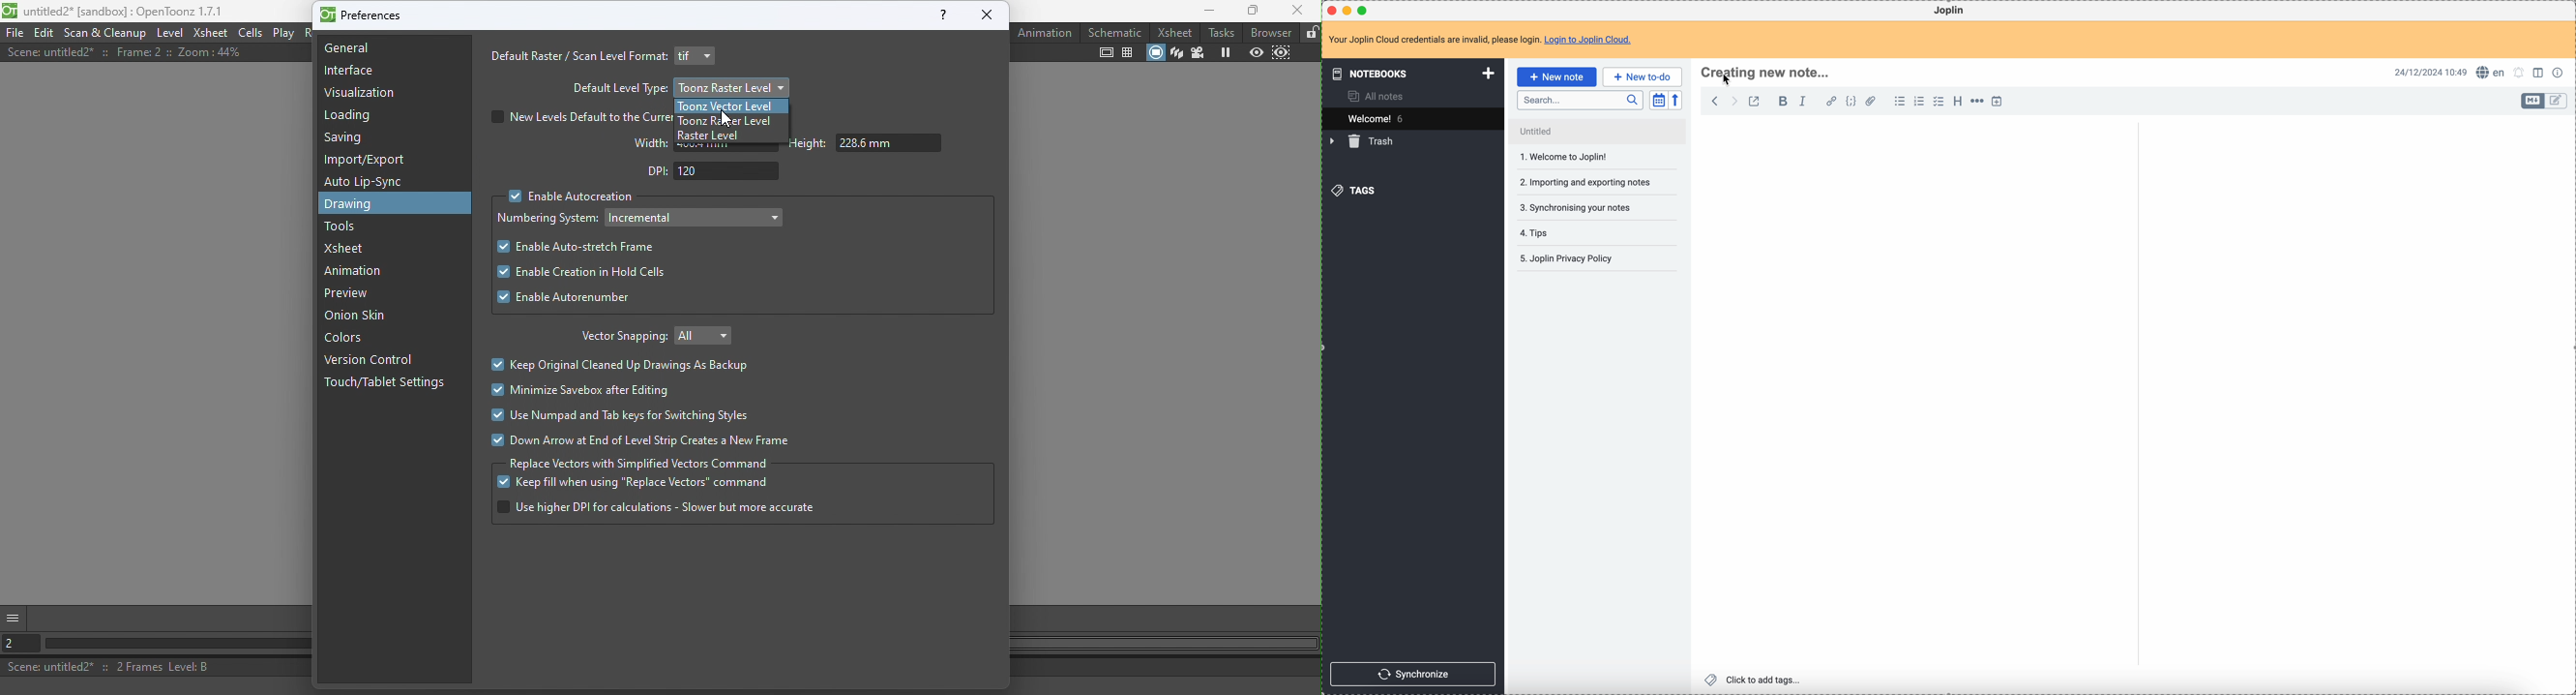 This screenshot has width=2576, height=700. Describe the element at coordinates (2430, 72) in the screenshot. I see `date and hour` at that location.